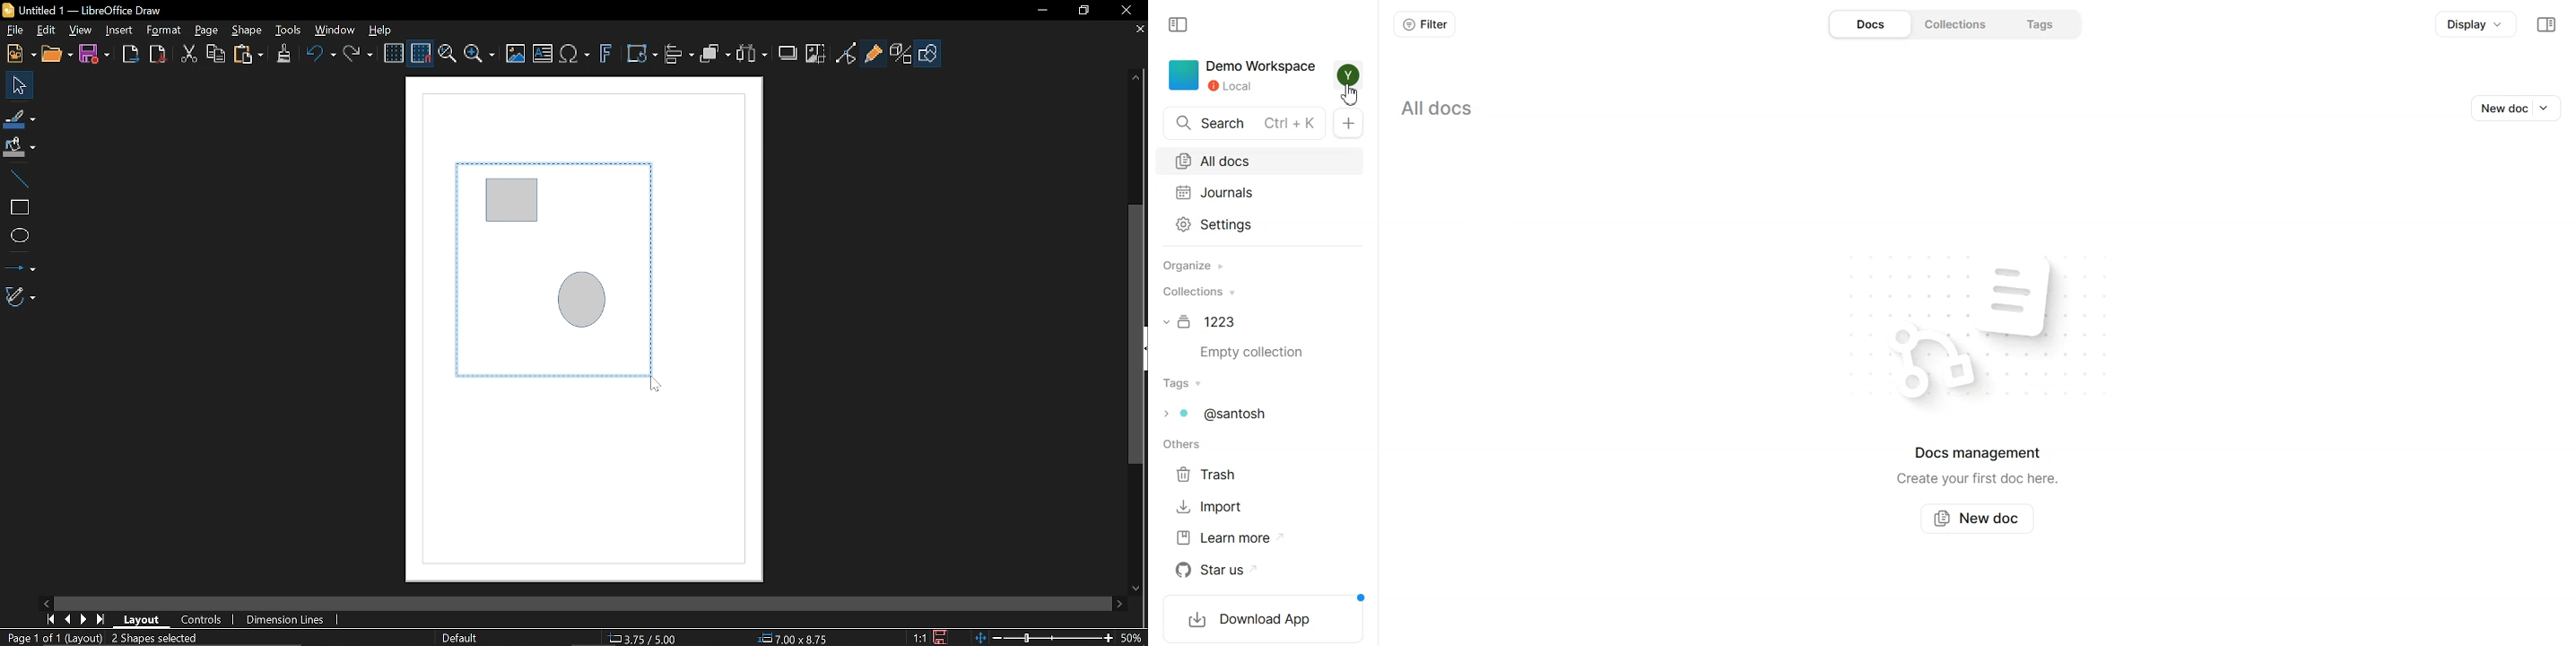  What do you see at coordinates (1082, 10) in the screenshot?
I see `Restore down` at bounding box center [1082, 10].